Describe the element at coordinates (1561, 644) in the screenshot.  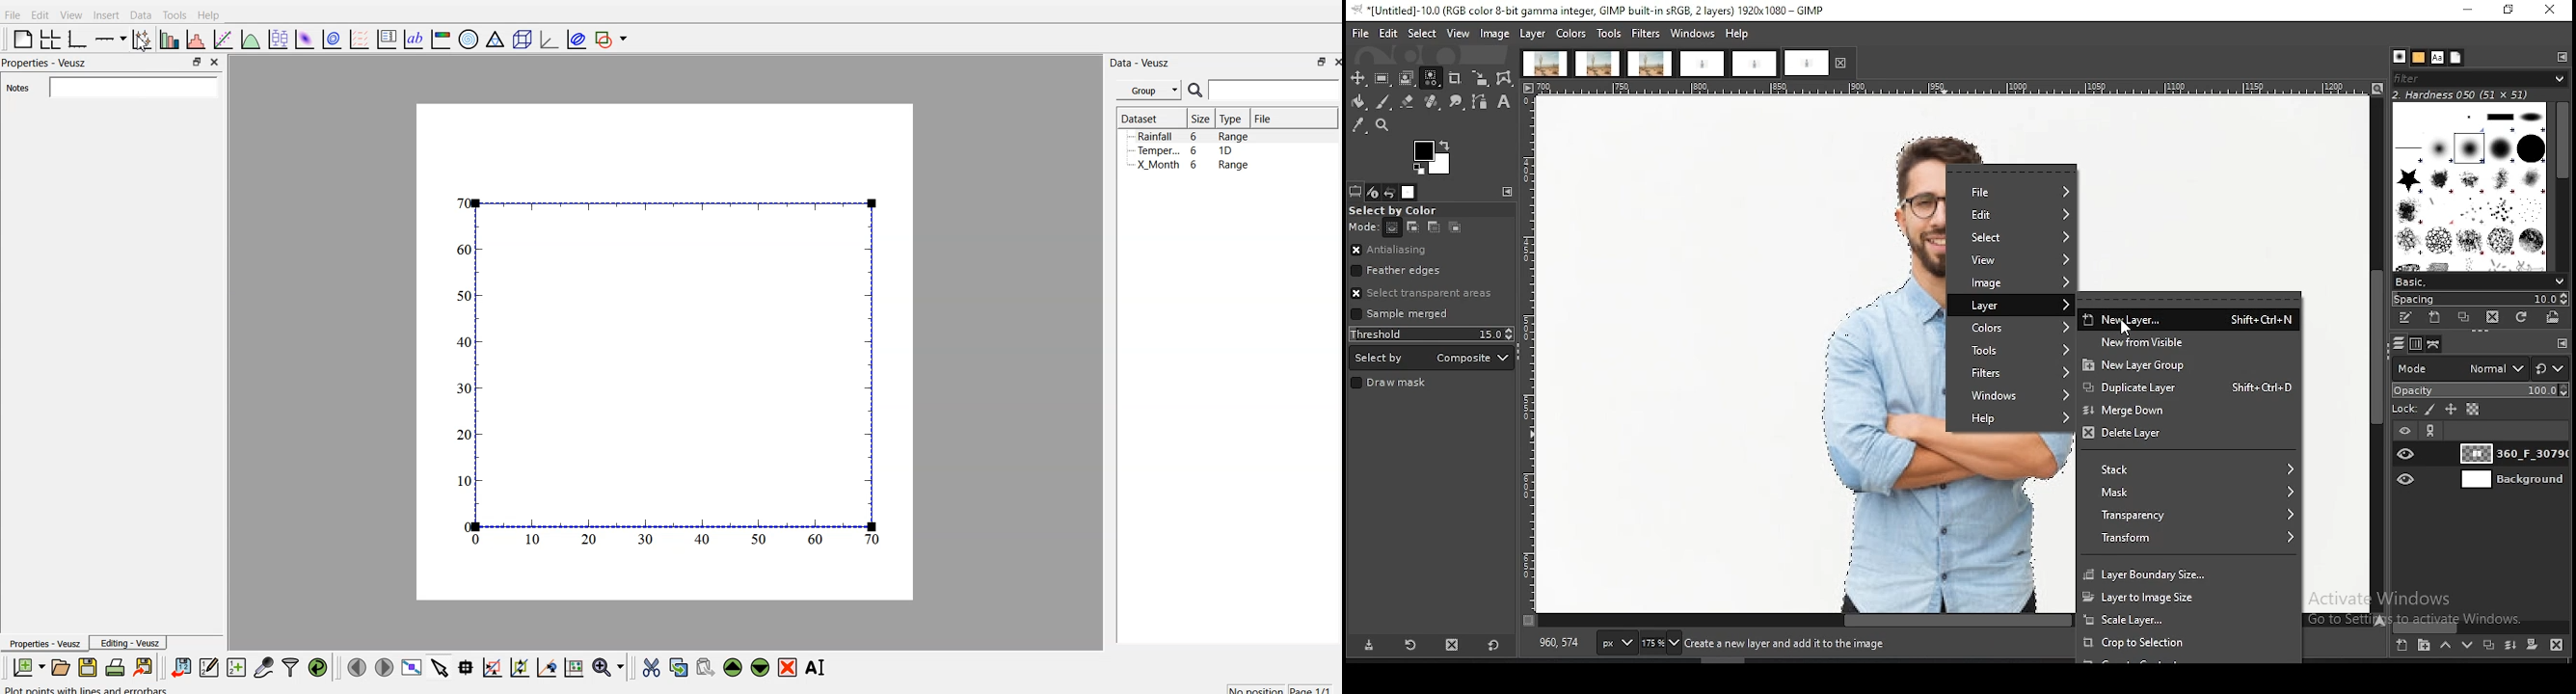
I see `775, 465` at that location.